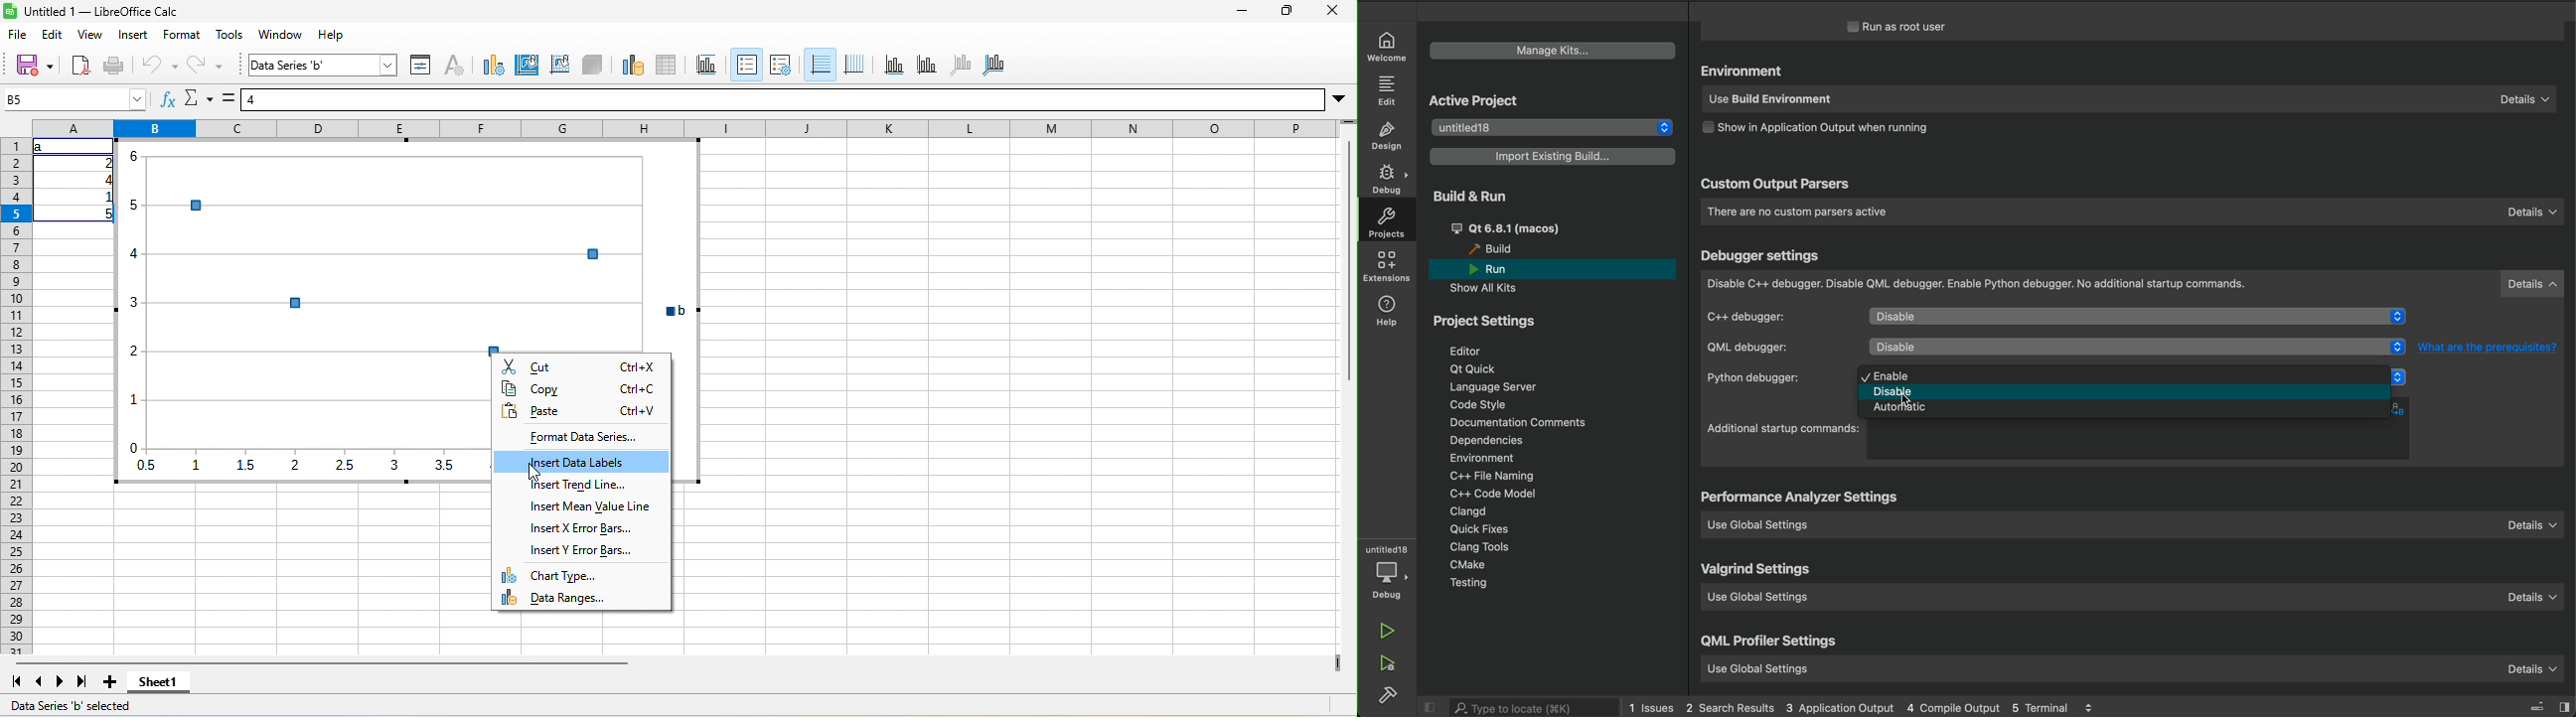 The image size is (2576, 728). What do you see at coordinates (1771, 347) in the screenshot?
I see `qml debugger` at bounding box center [1771, 347].